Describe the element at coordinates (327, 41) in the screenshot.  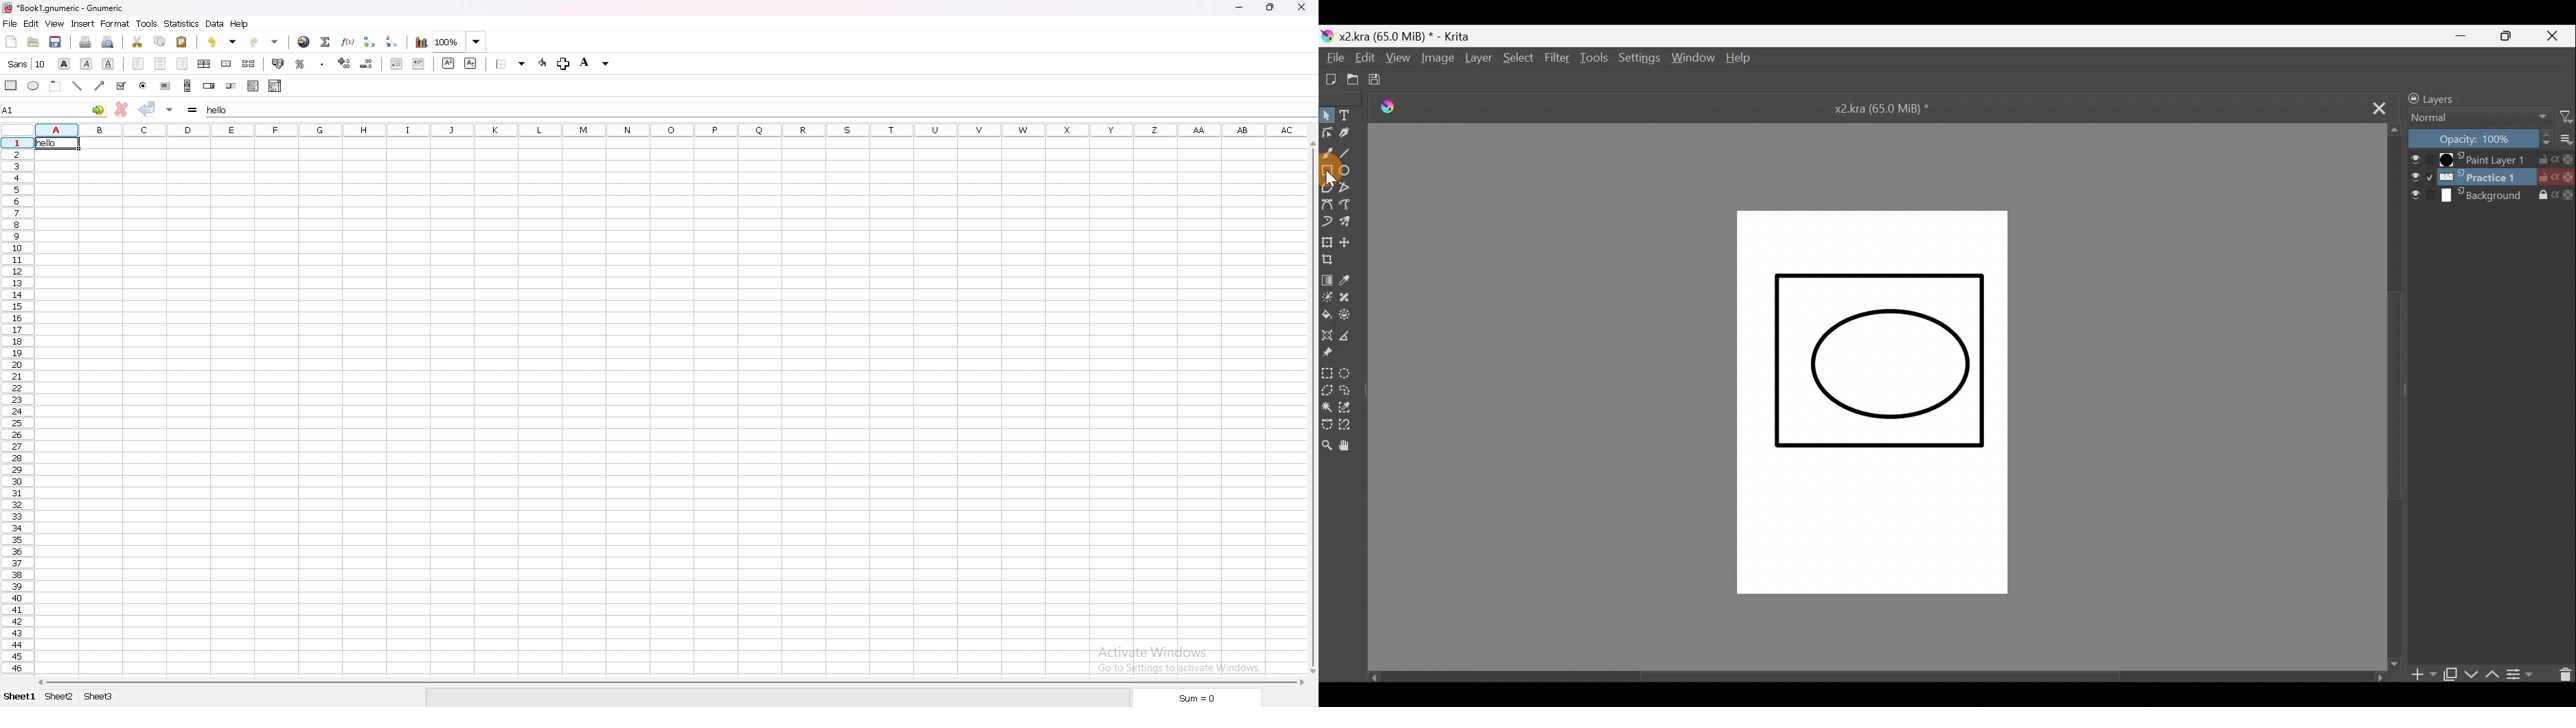
I see `summation` at that location.